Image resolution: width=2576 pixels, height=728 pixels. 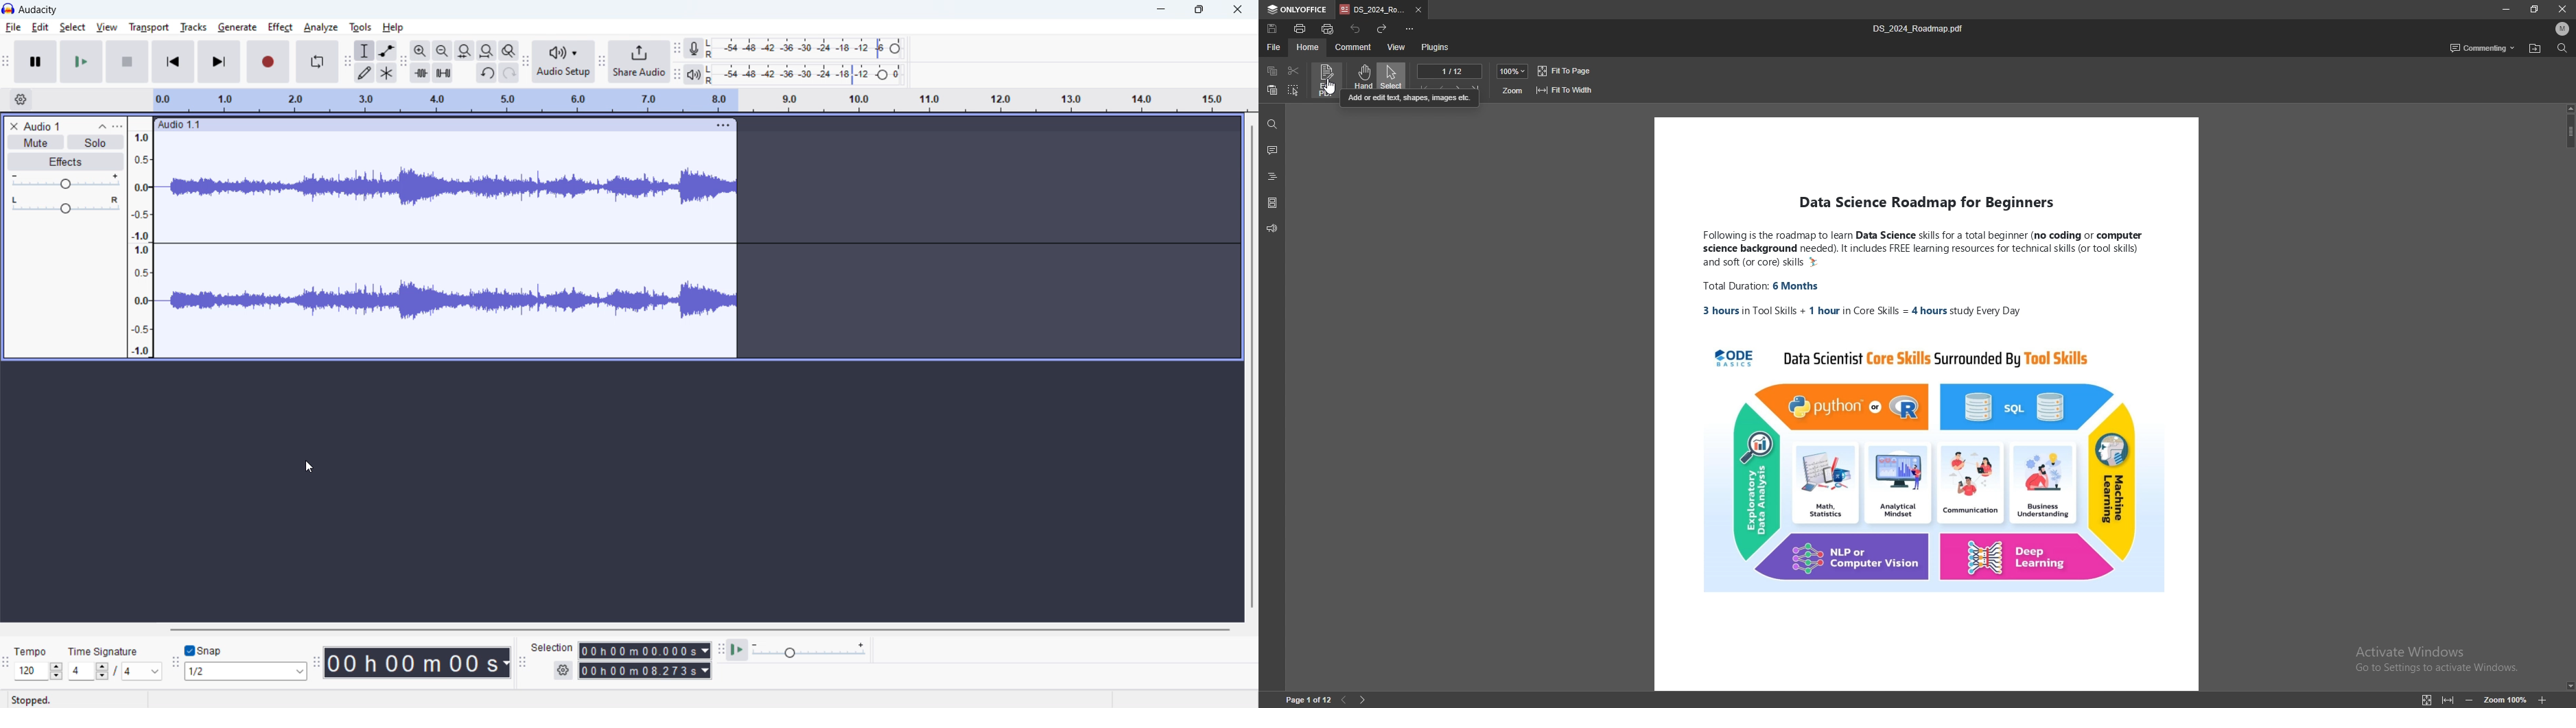 What do you see at coordinates (394, 28) in the screenshot?
I see `help` at bounding box center [394, 28].